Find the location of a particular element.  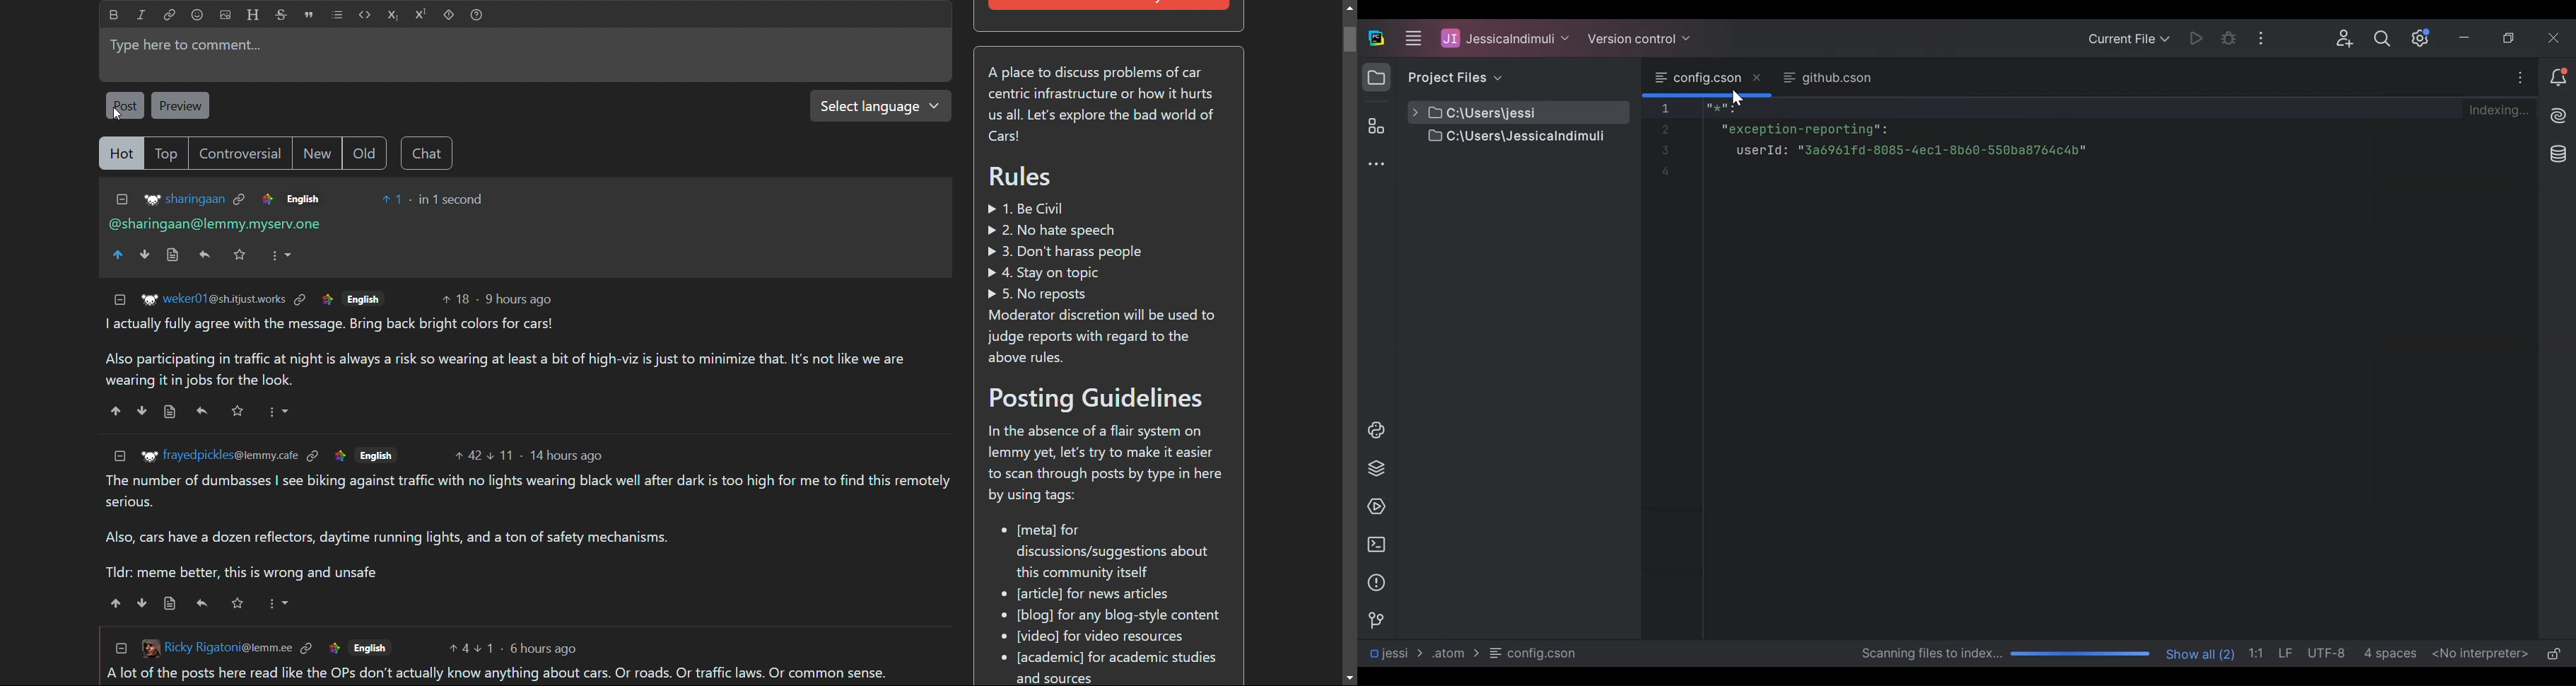

(3) Ricky Rigatoni@lemm.ce is located at coordinates (216, 646).